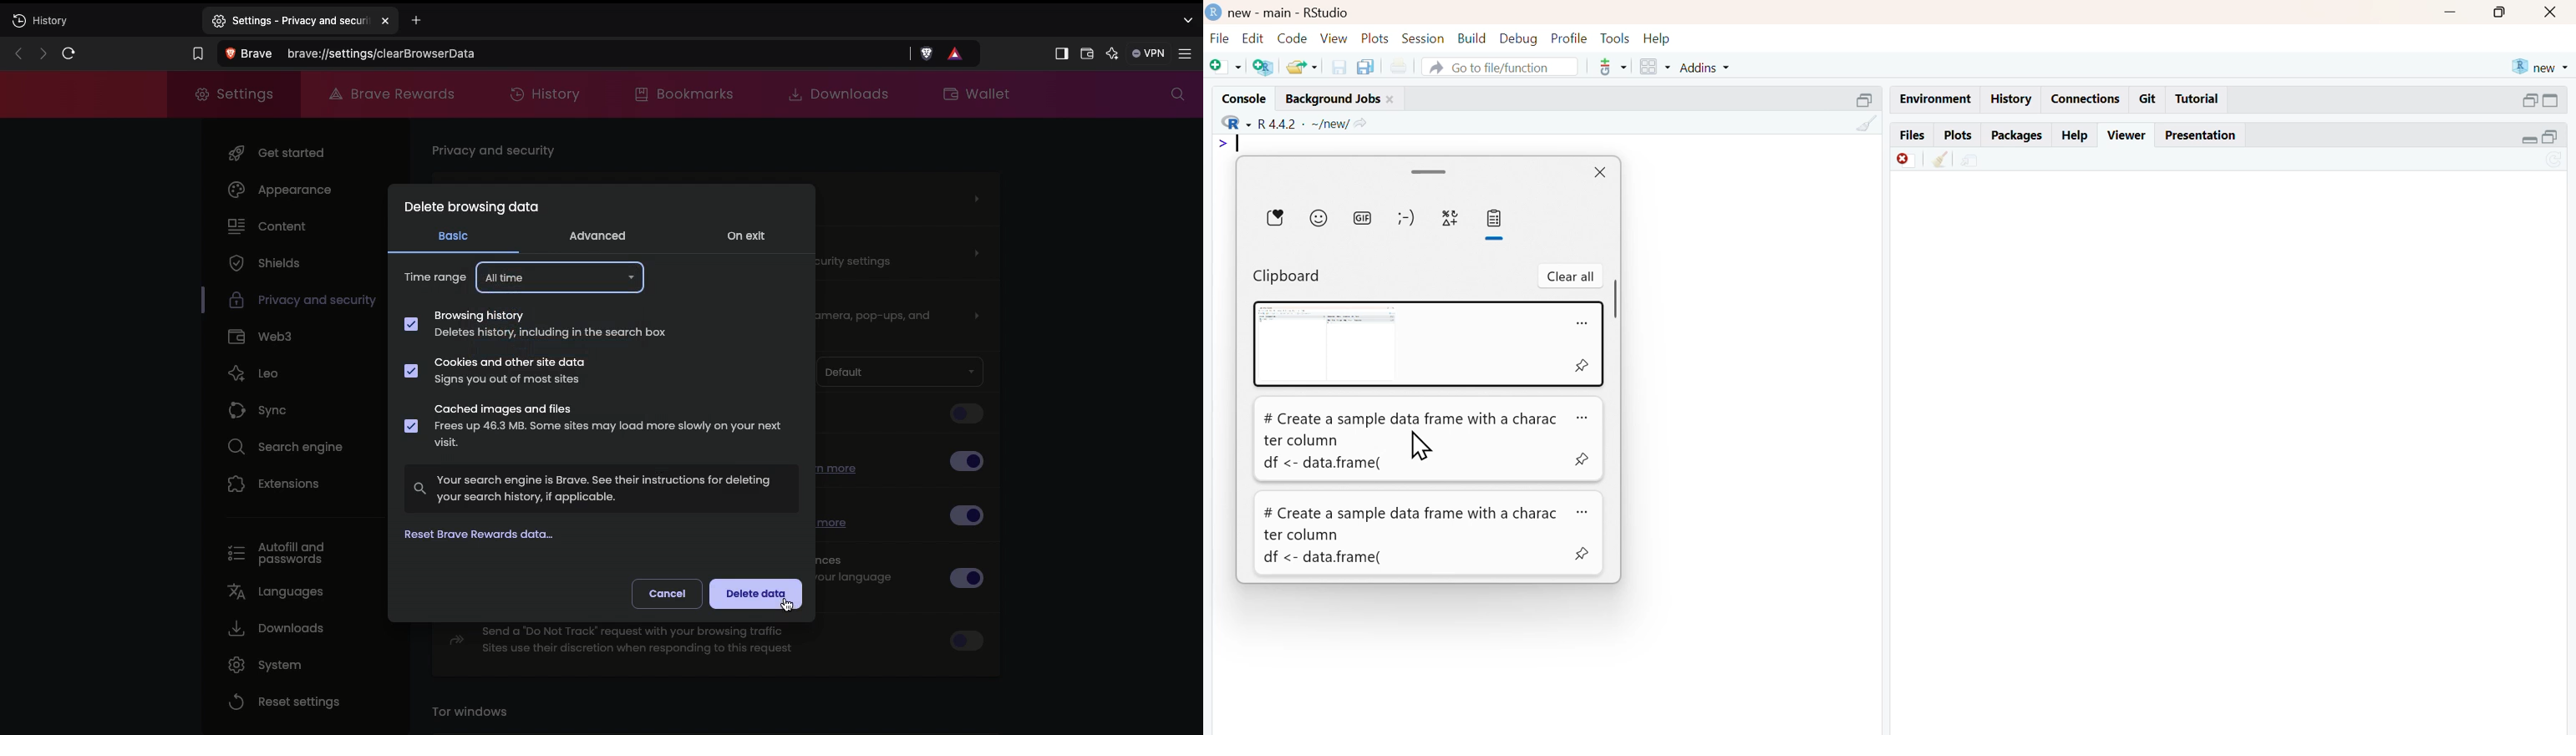 The width and height of the screenshot is (2576, 756). Describe the element at coordinates (1583, 555) in the screenshot. I see `pin` at that location.